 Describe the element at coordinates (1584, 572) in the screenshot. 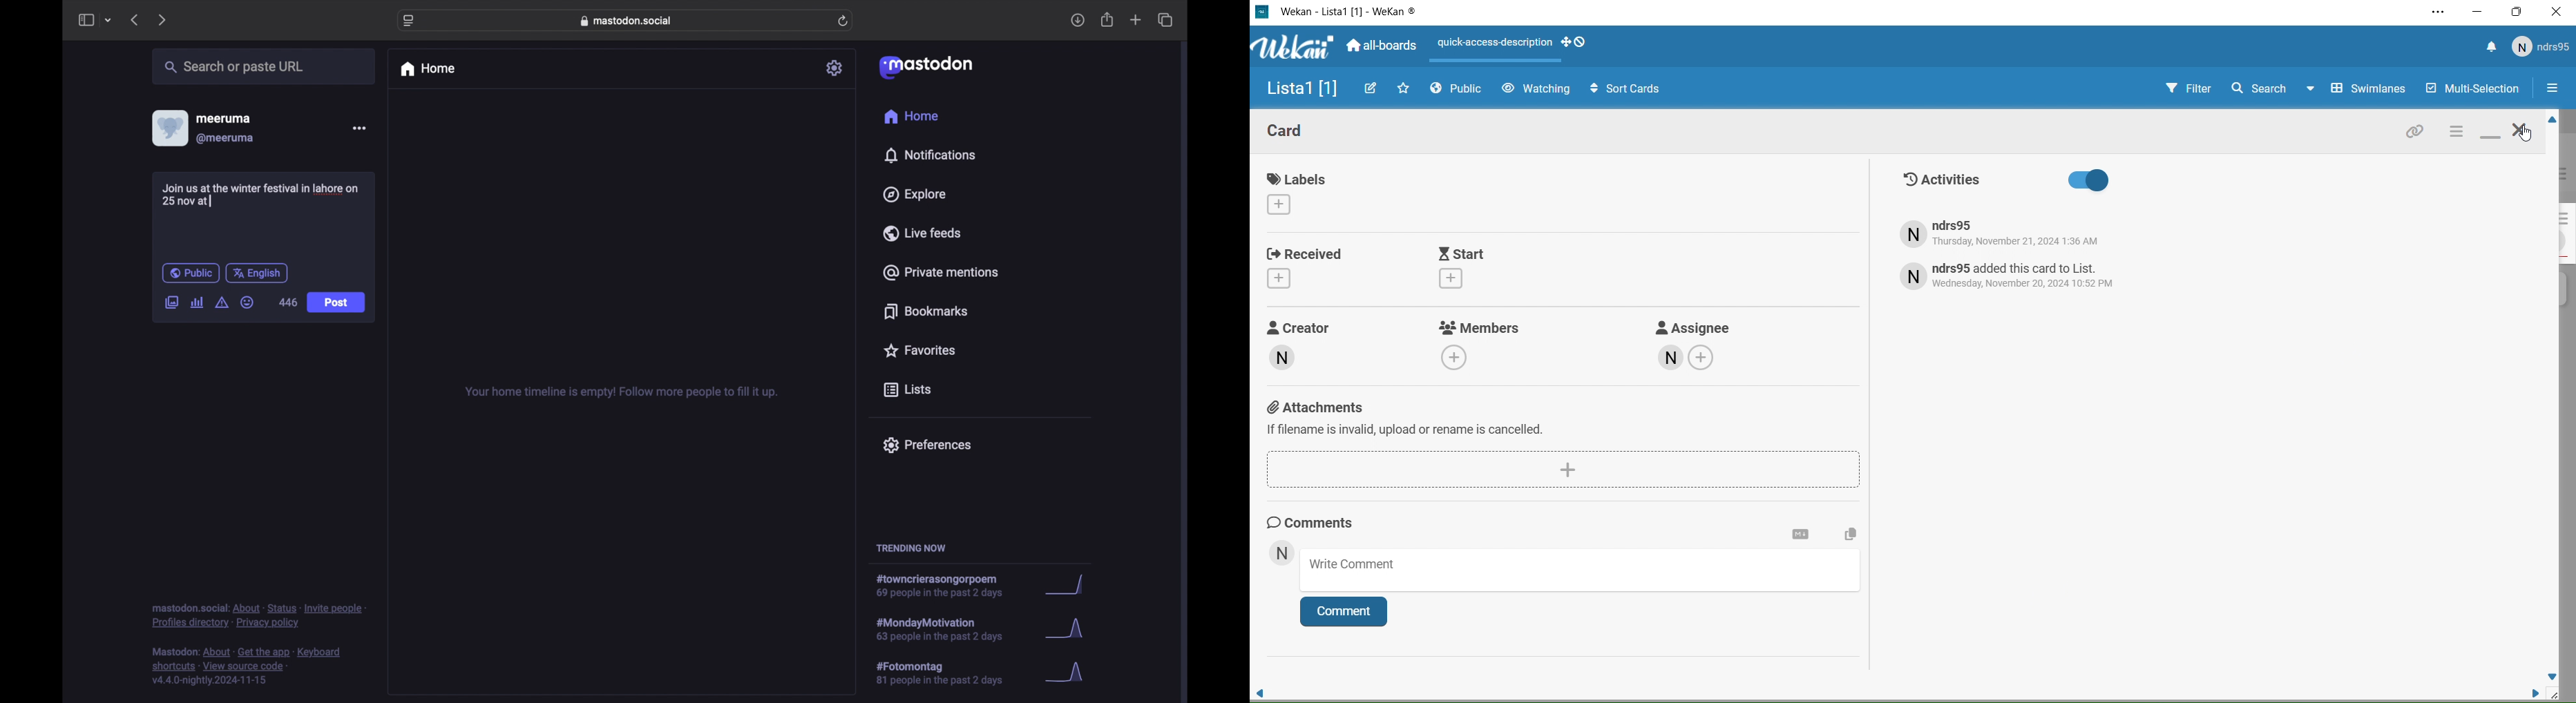

I see `Write Comment` at that location.